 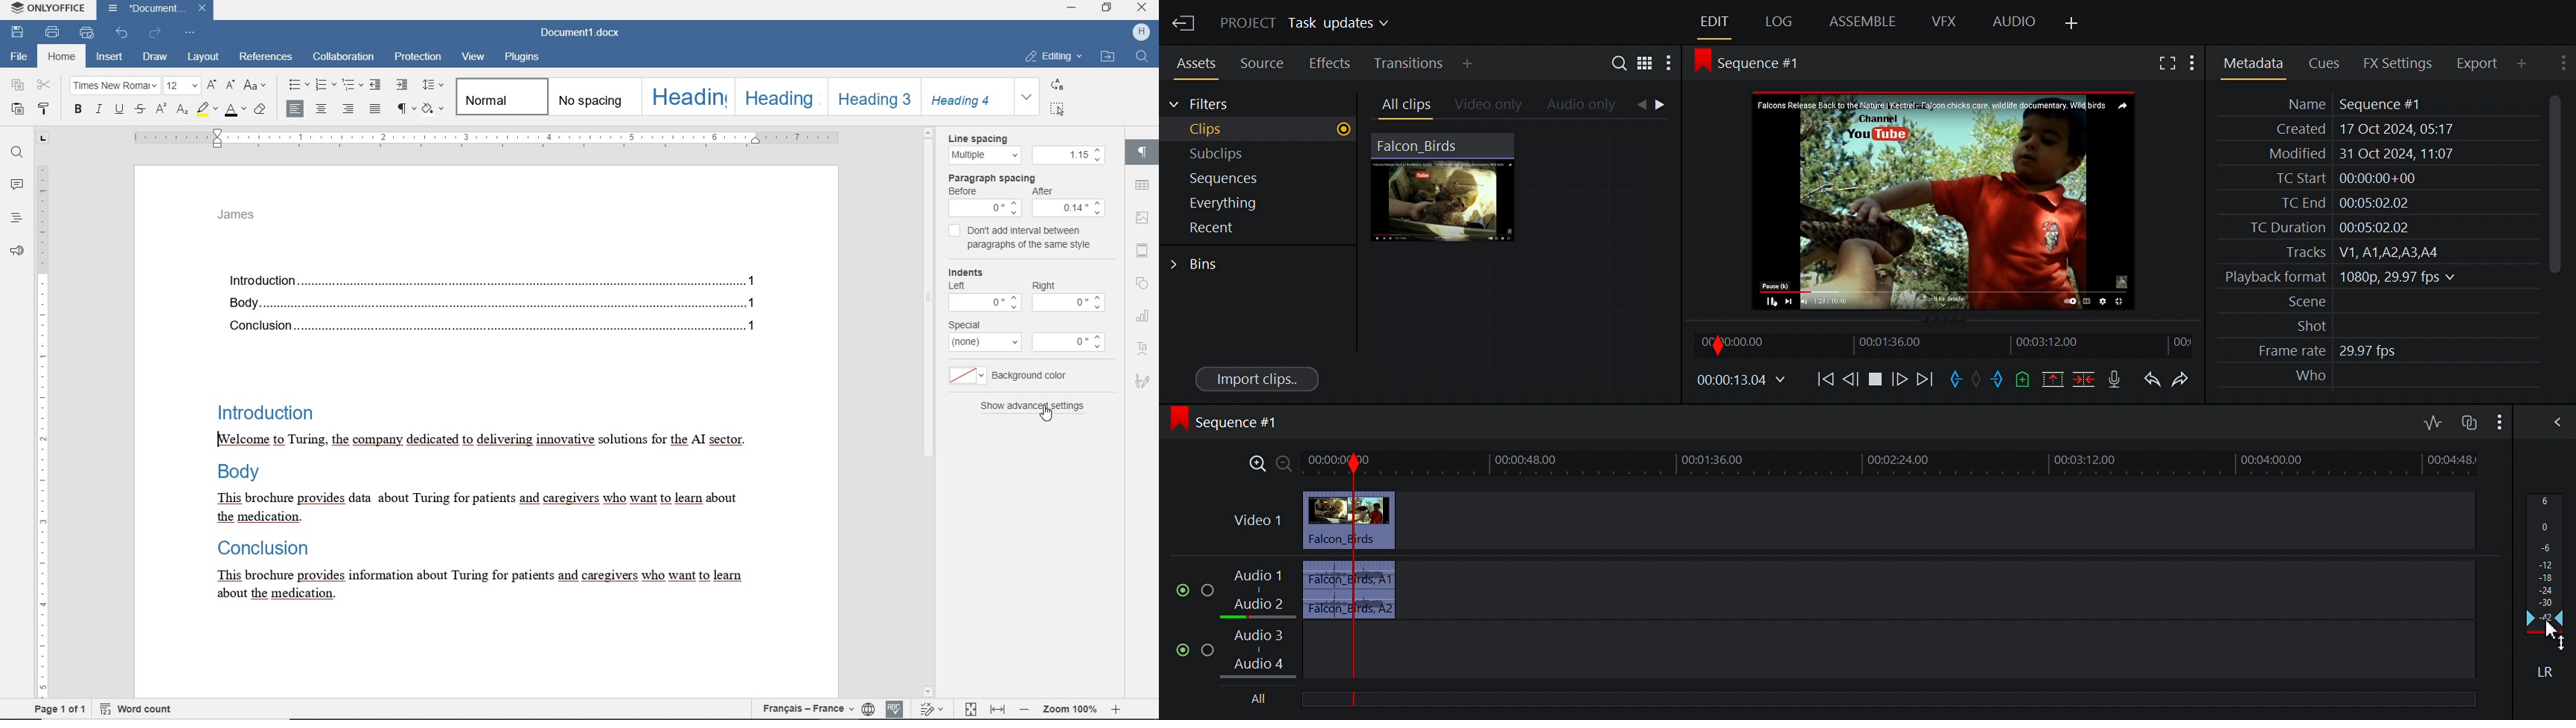 I want to click on Show settings menu, so click(x=2561, y=65).